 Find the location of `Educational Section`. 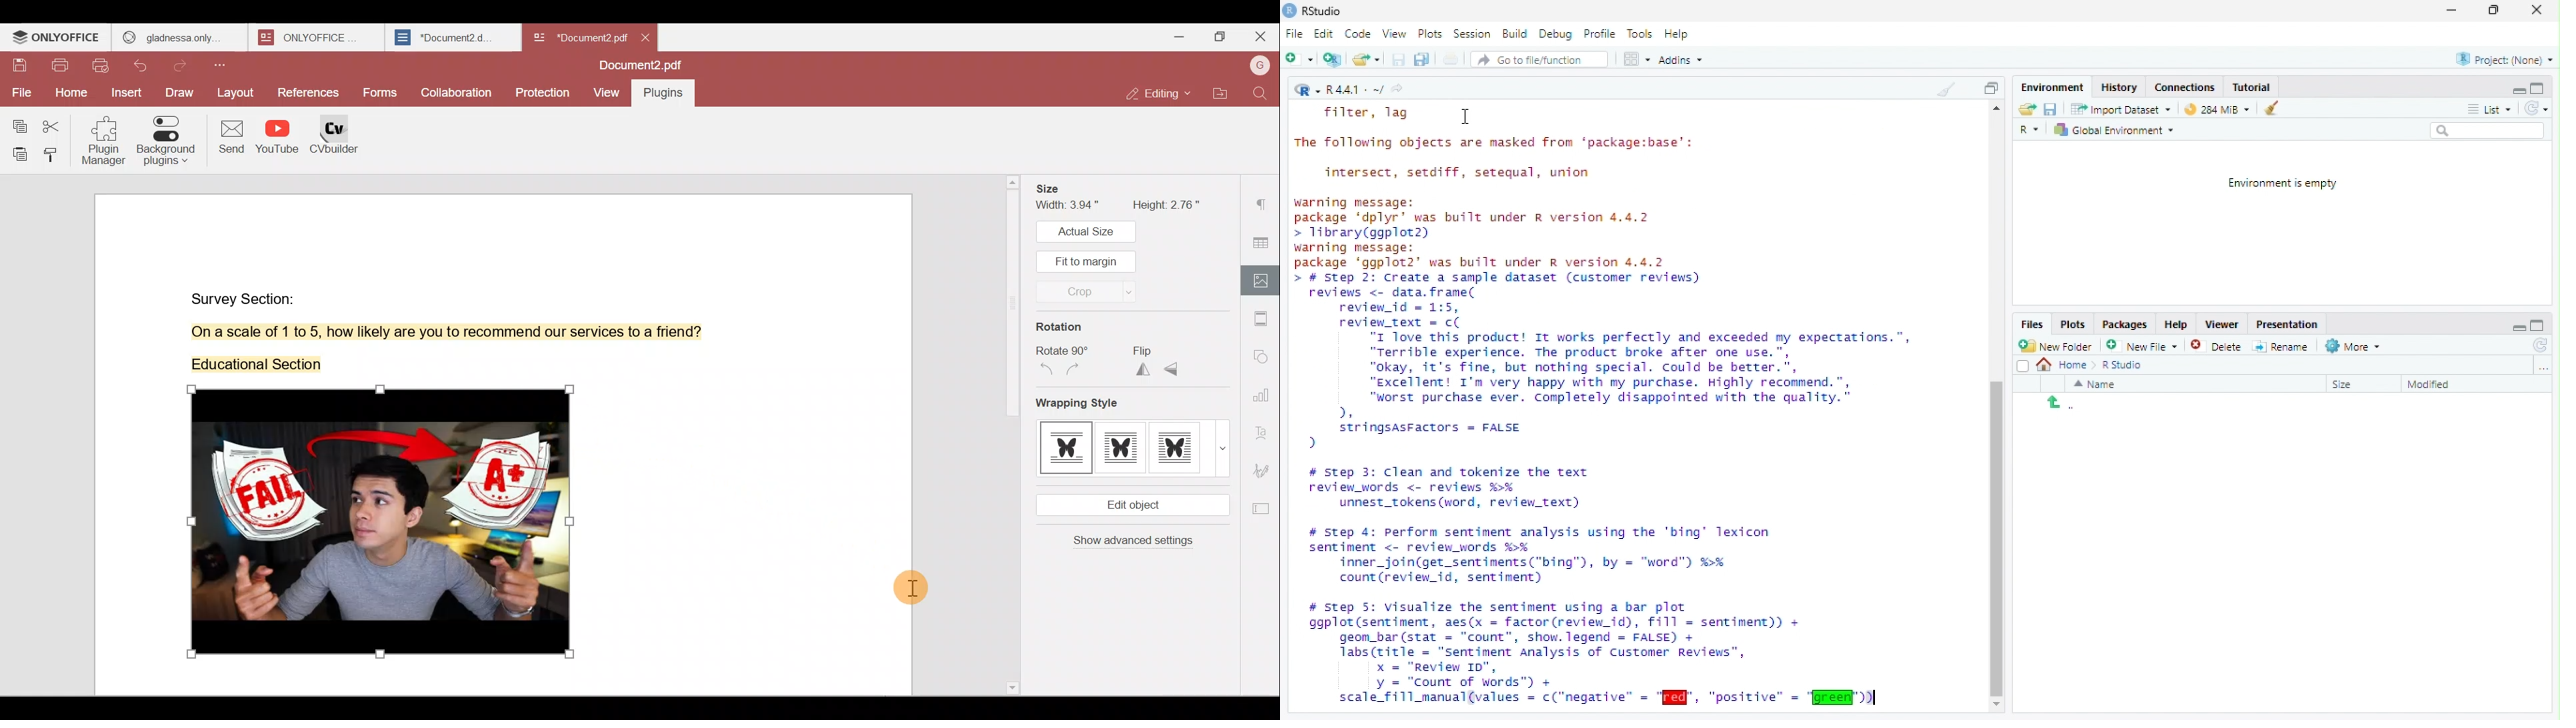

Educational Section is located at coordinates (251, 367).